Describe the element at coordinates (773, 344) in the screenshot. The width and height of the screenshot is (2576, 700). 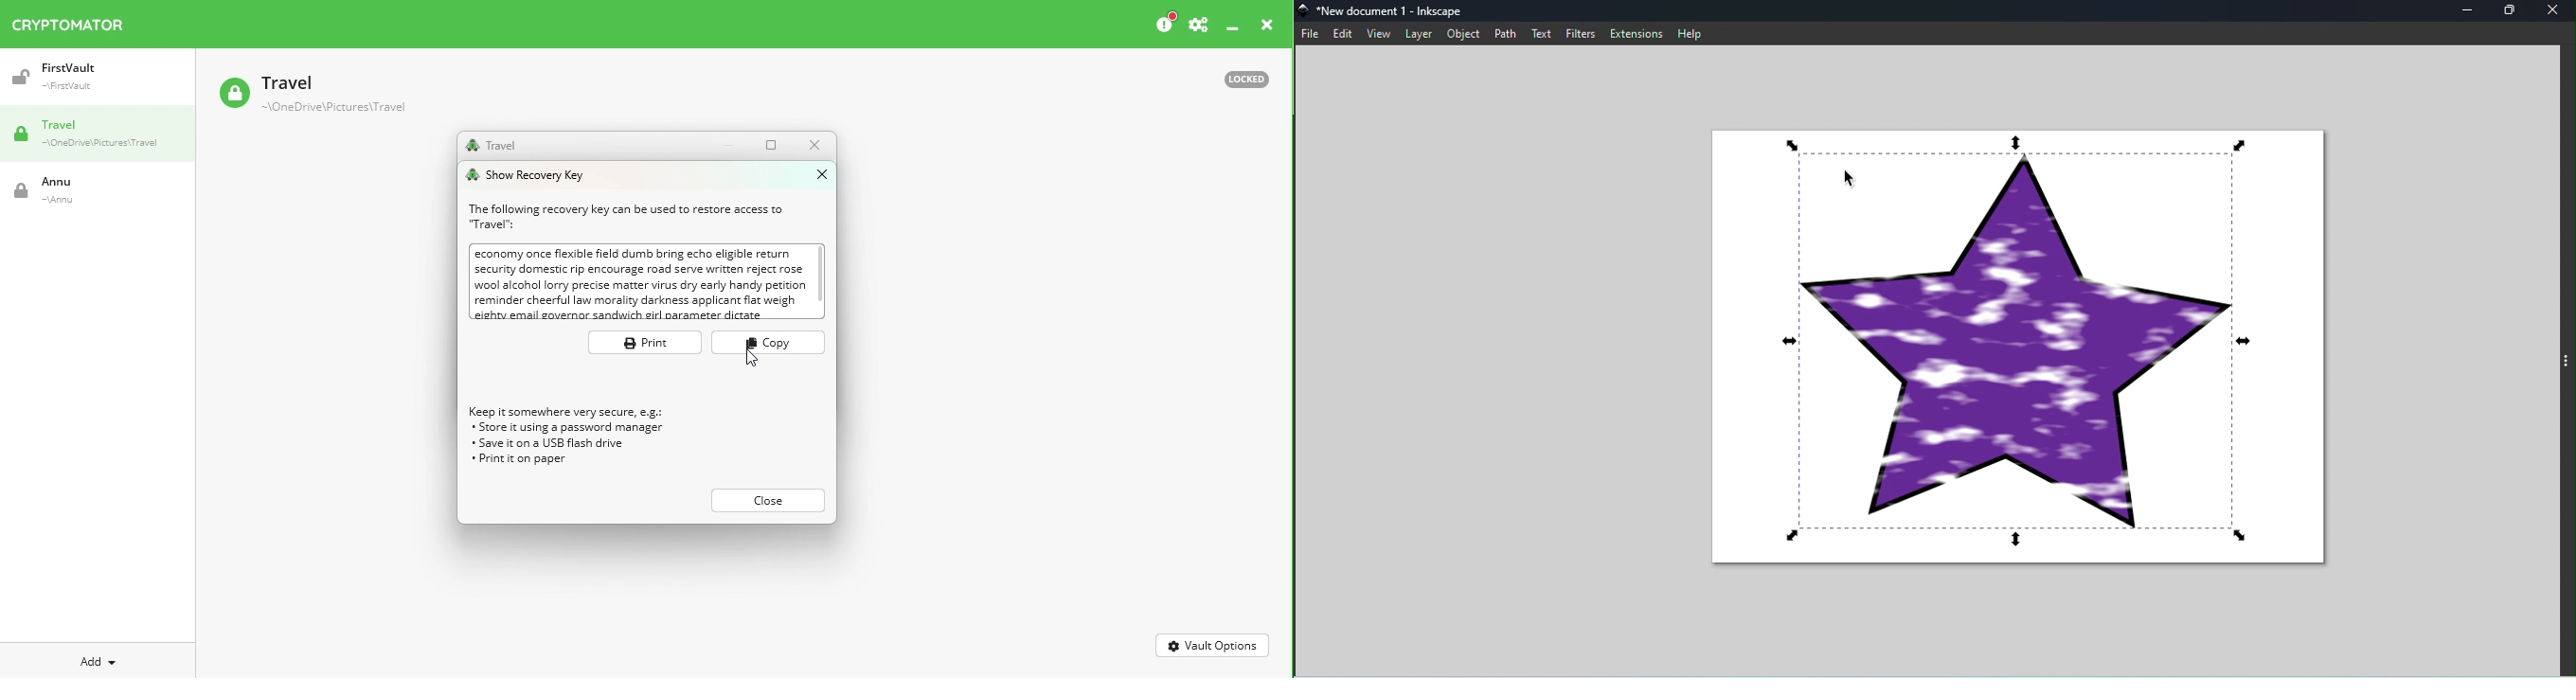
I see `Copy` at that location.